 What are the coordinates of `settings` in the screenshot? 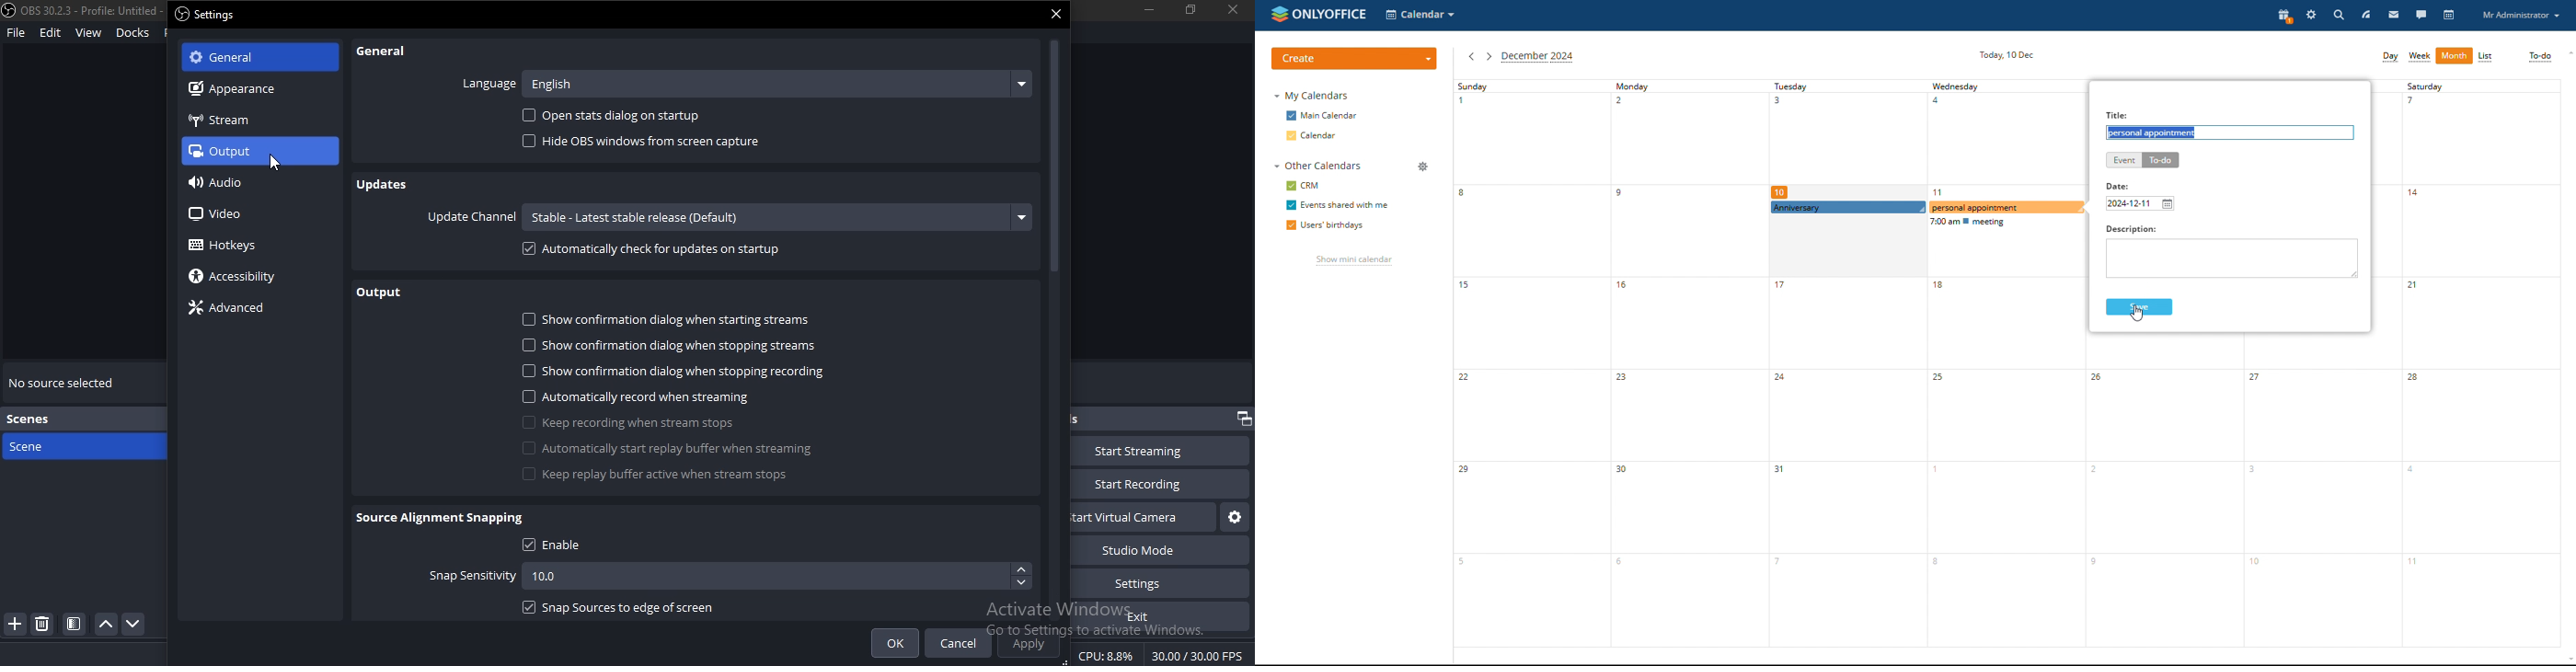 It's located at (1152, 582).